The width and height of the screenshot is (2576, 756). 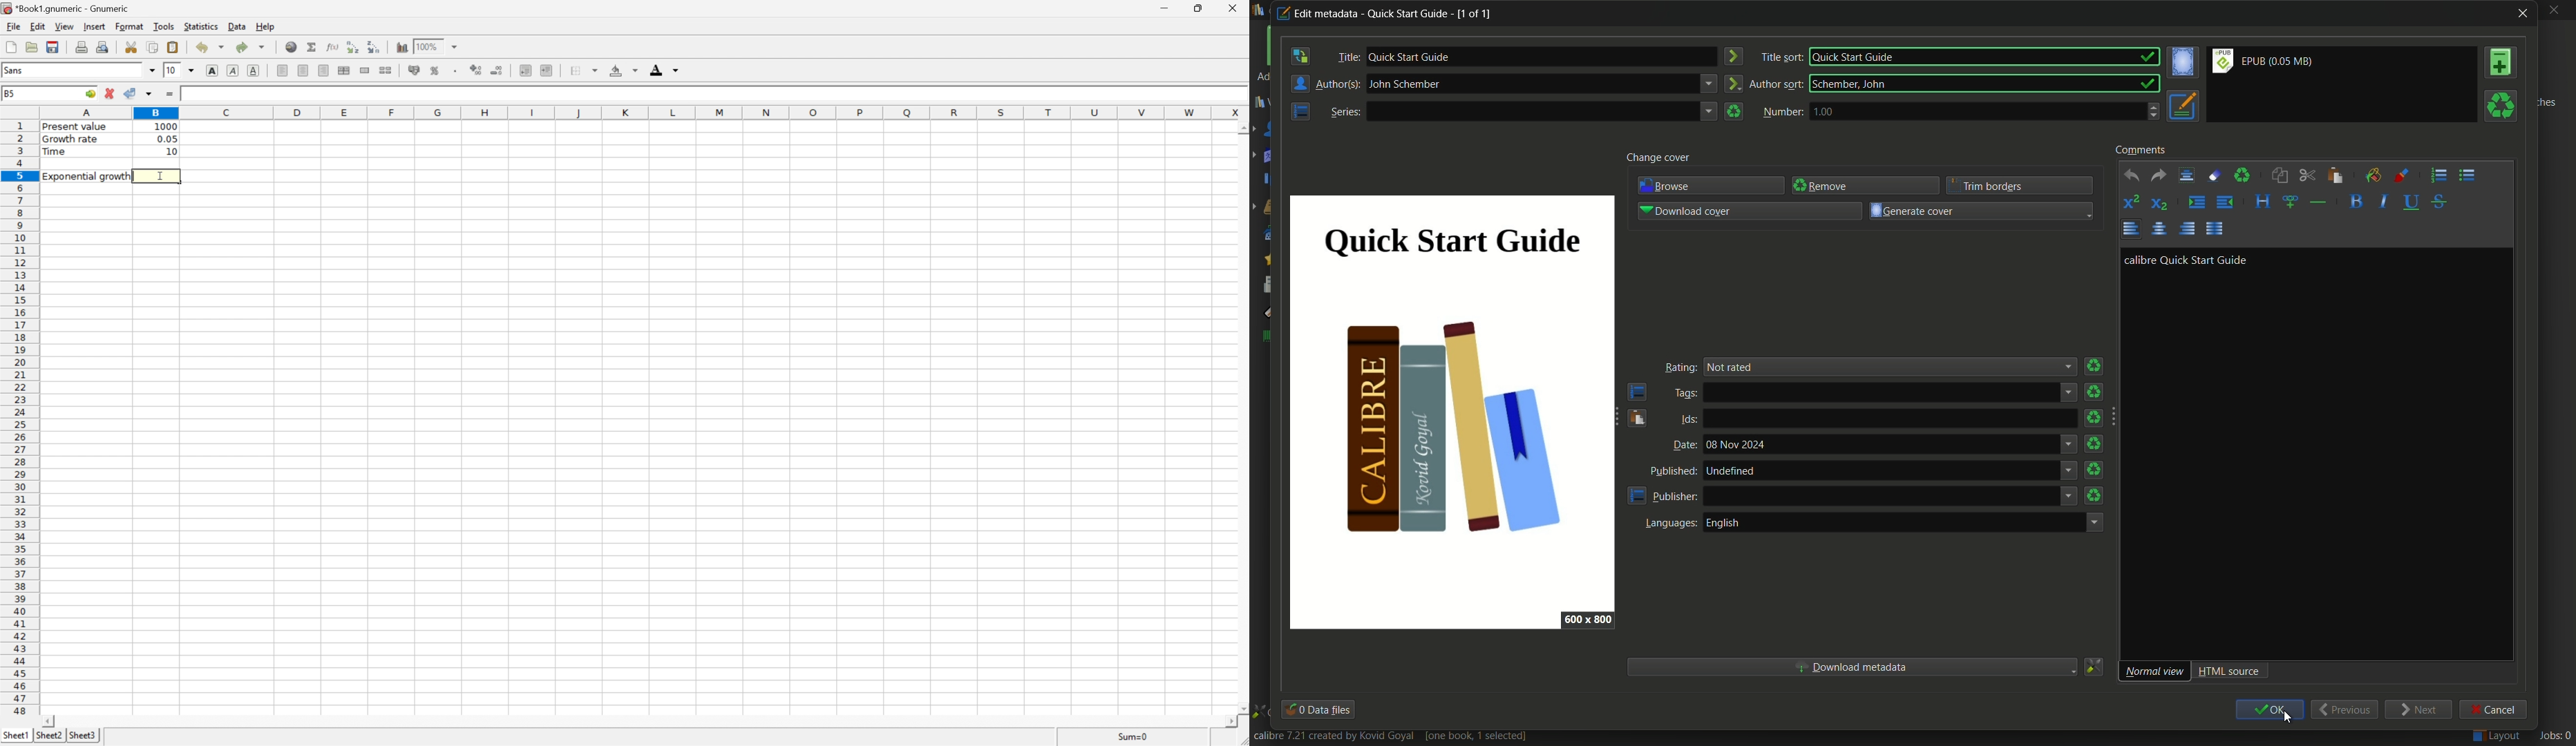 What do you see at coordinates (2094, 524) in the screenshot?
I see `dropdown` at bounding box center [2094, 524].